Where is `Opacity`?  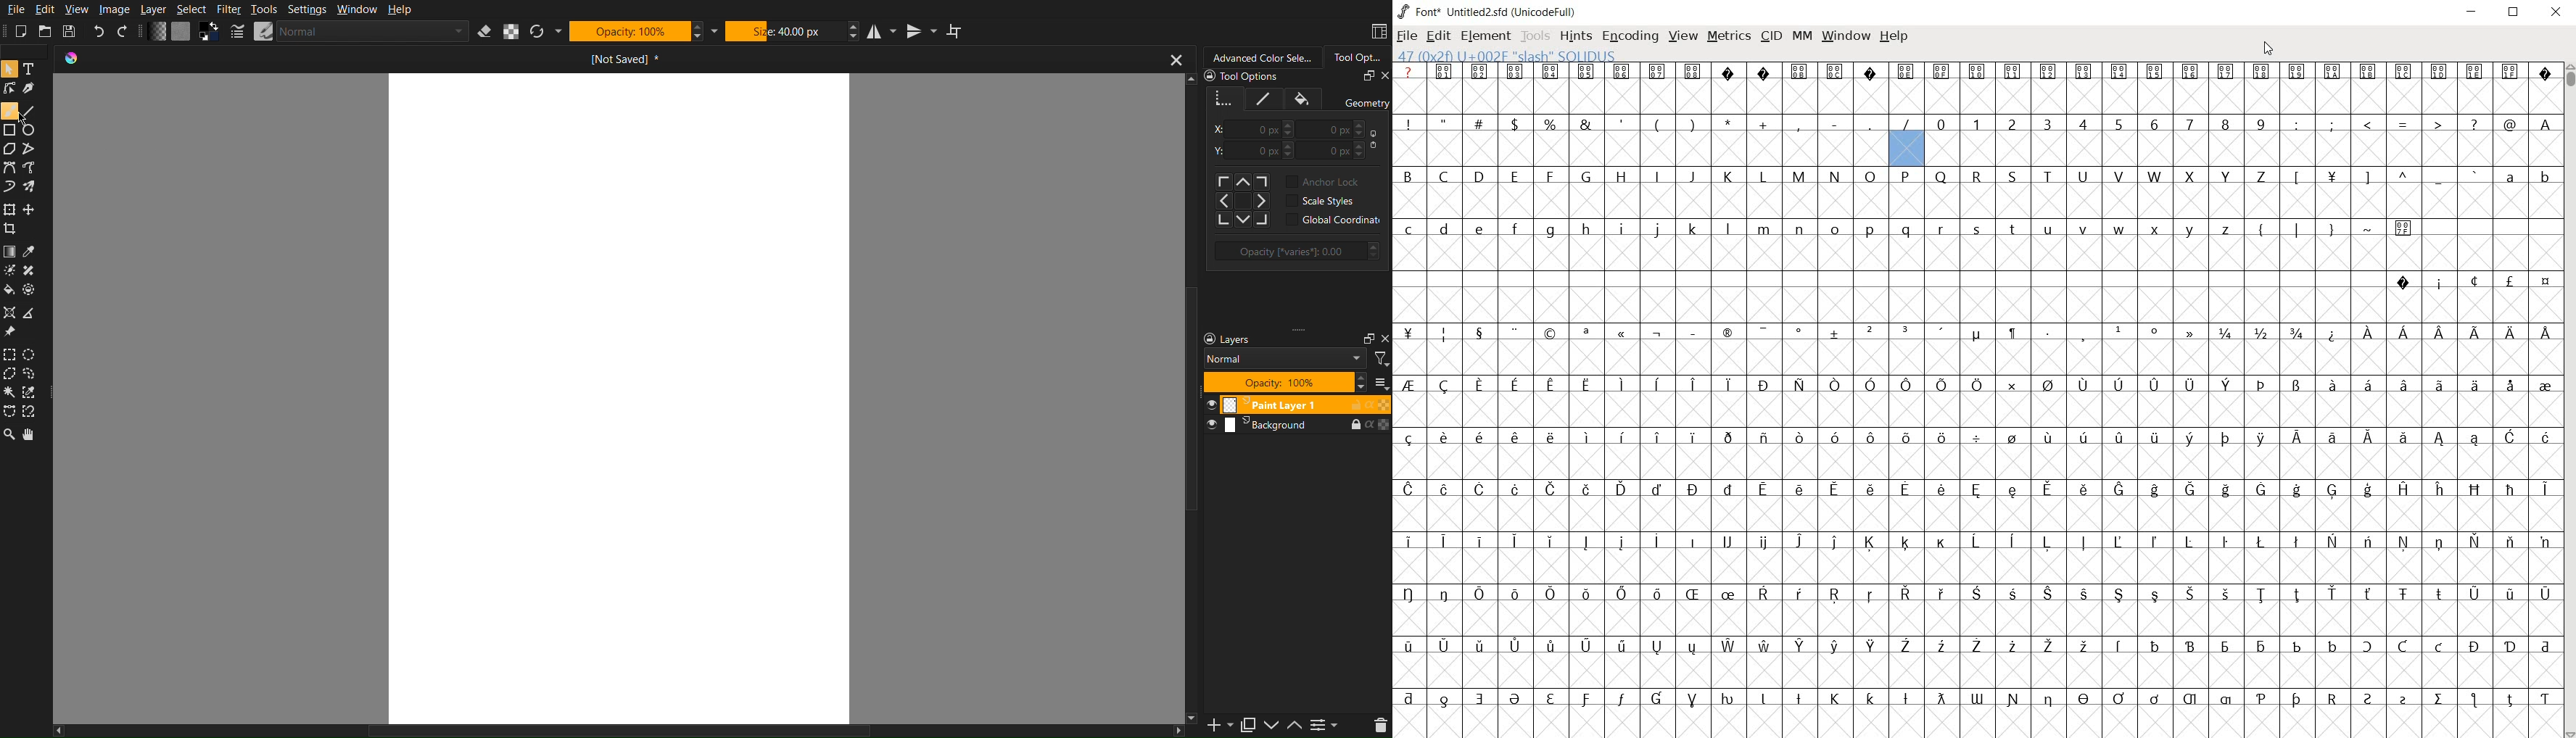
Opacity is located at coordinates (1279, 381).